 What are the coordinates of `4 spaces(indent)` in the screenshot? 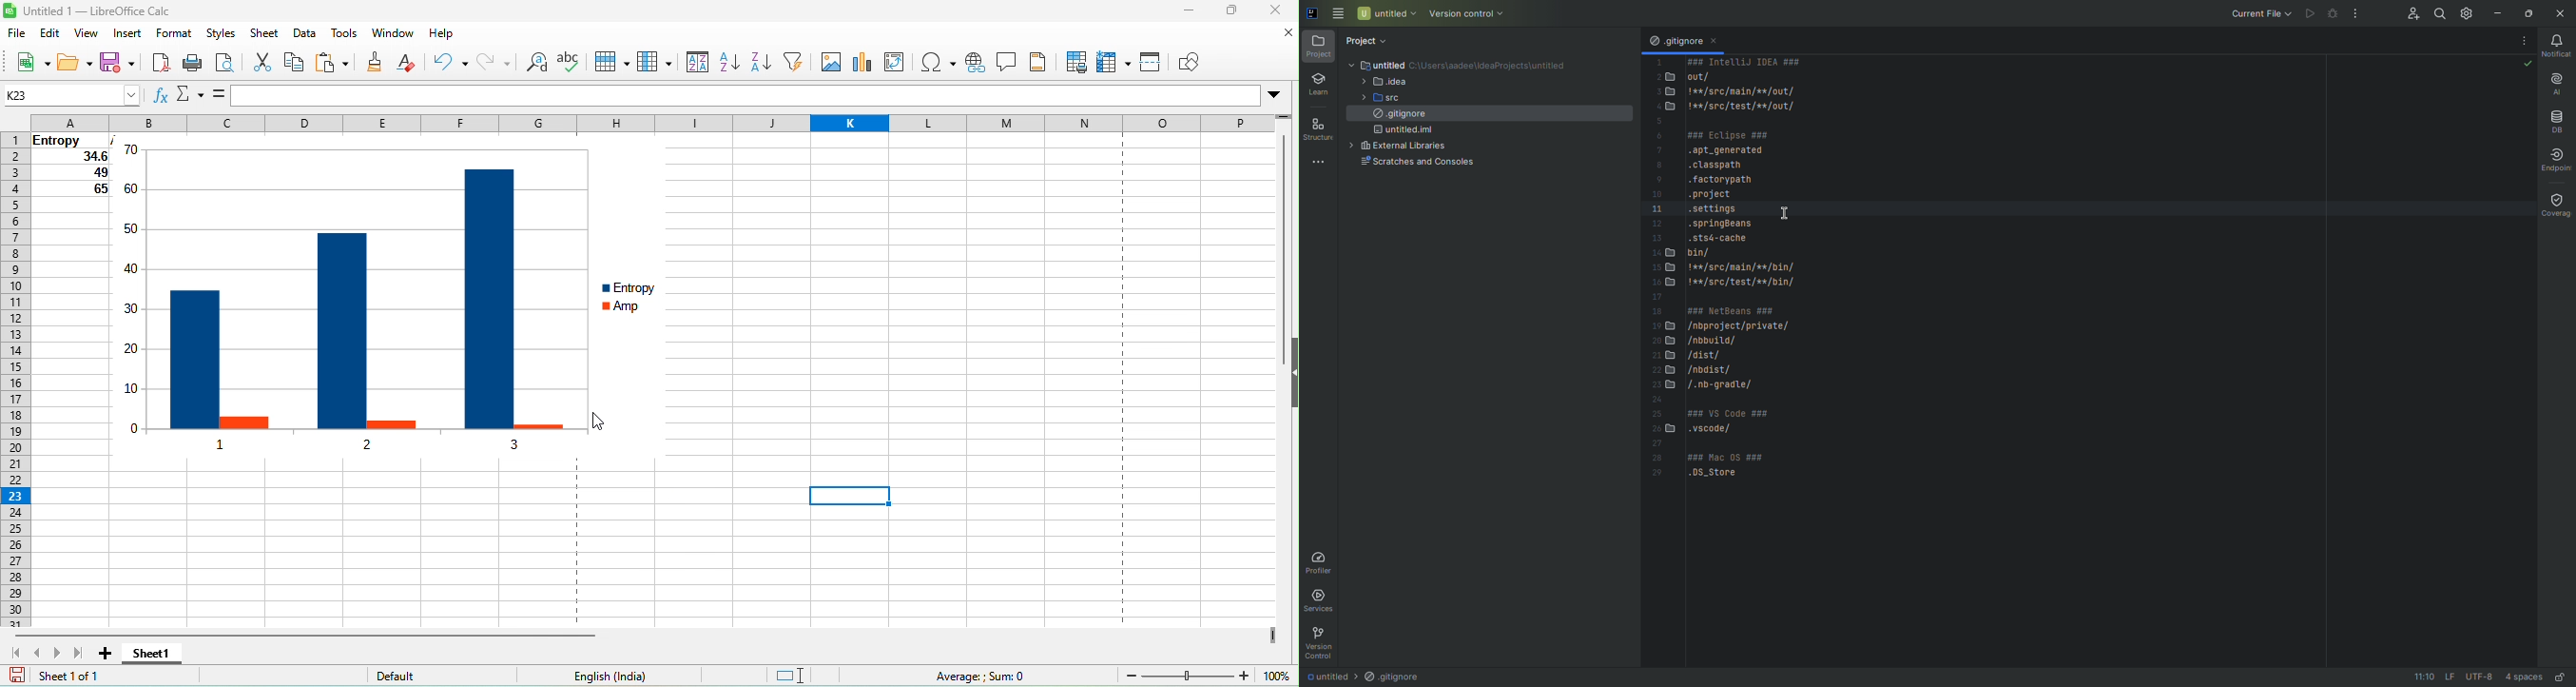 It's located at (2526, 675).